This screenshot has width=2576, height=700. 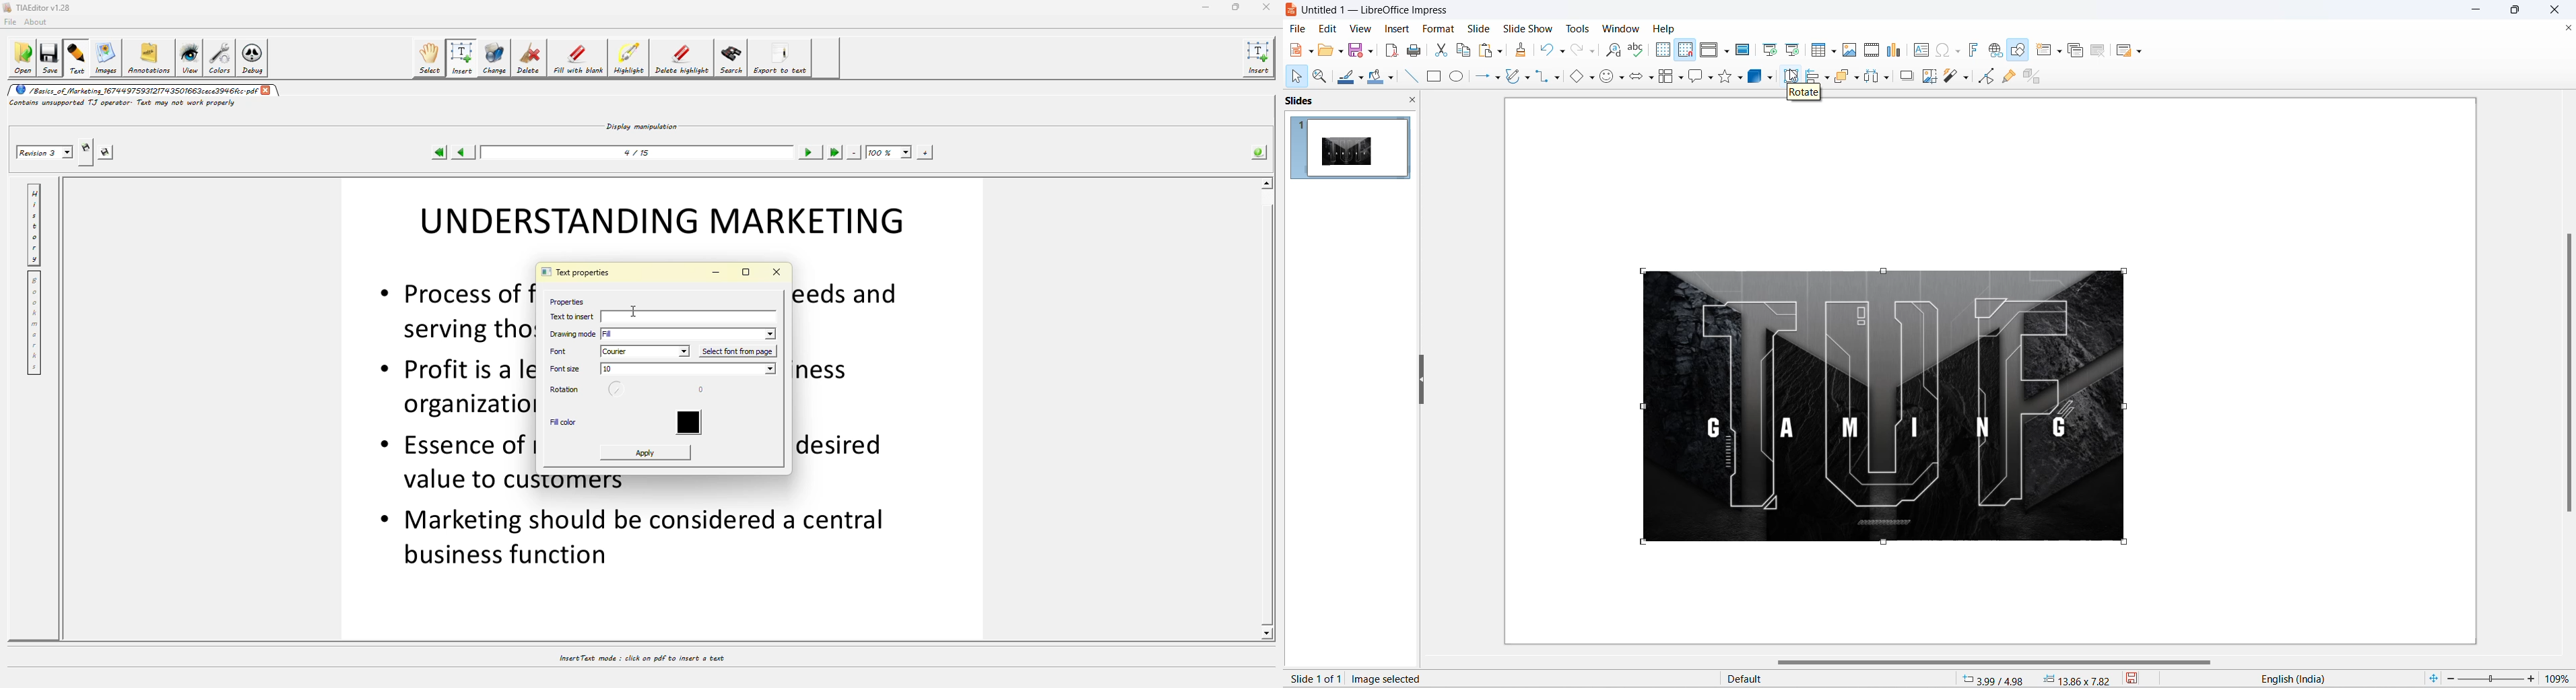 I want to click on close document, so click(x=2567, y=28).